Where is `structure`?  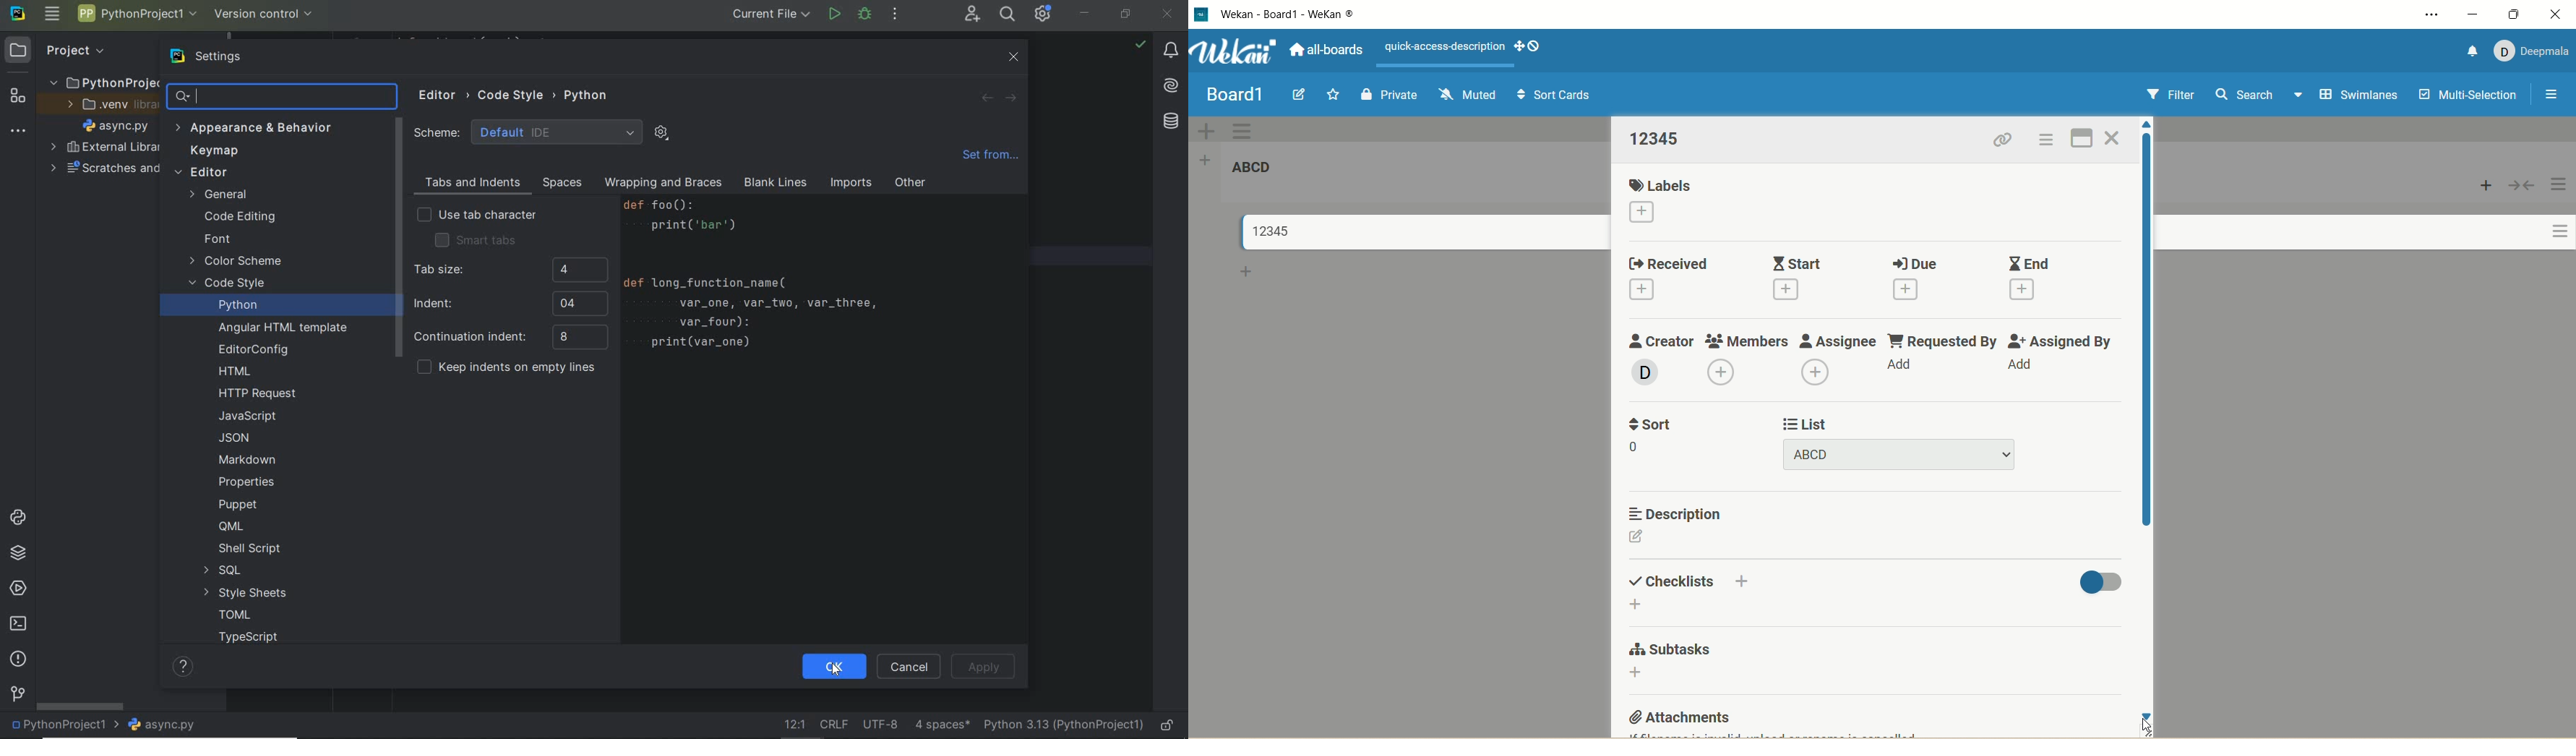
structure is located at coordinates (16, 98).